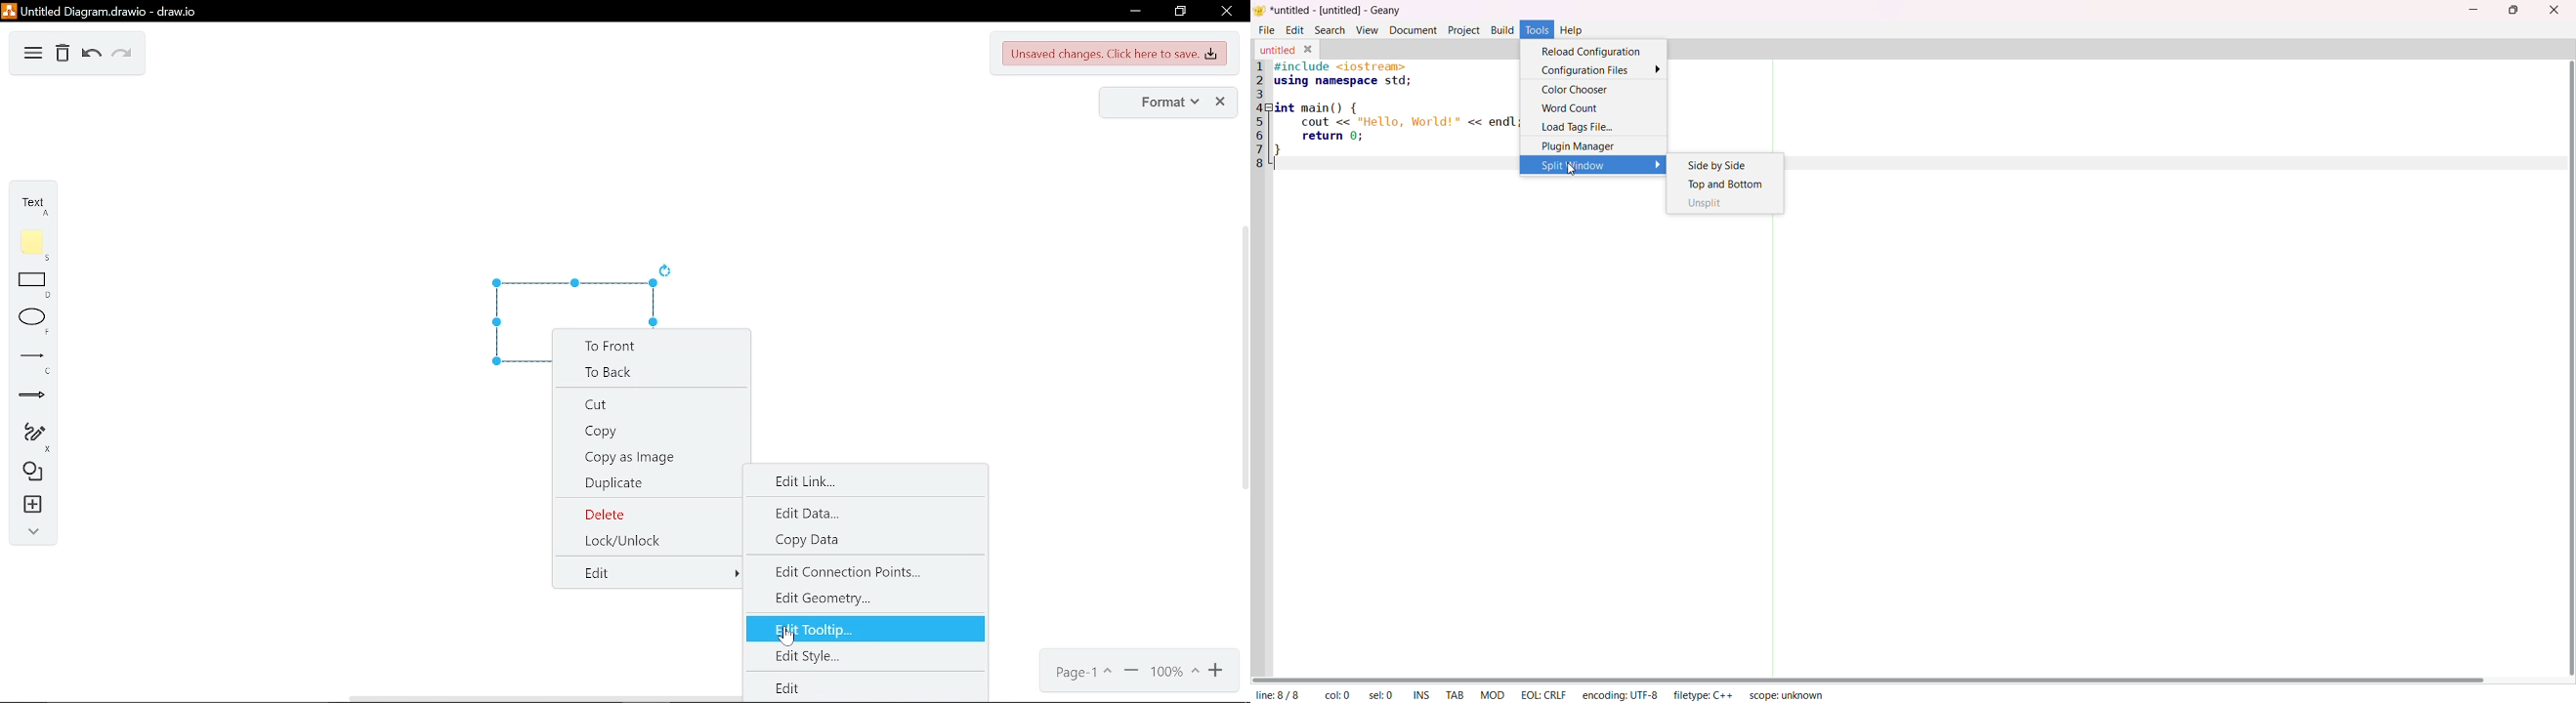 Image resolution: width=2576 pixels, height=728 pixels. What do you see at coordinates (34, 322) in the screenshot?
I see `ellipse` at bounding box center [34, 322].